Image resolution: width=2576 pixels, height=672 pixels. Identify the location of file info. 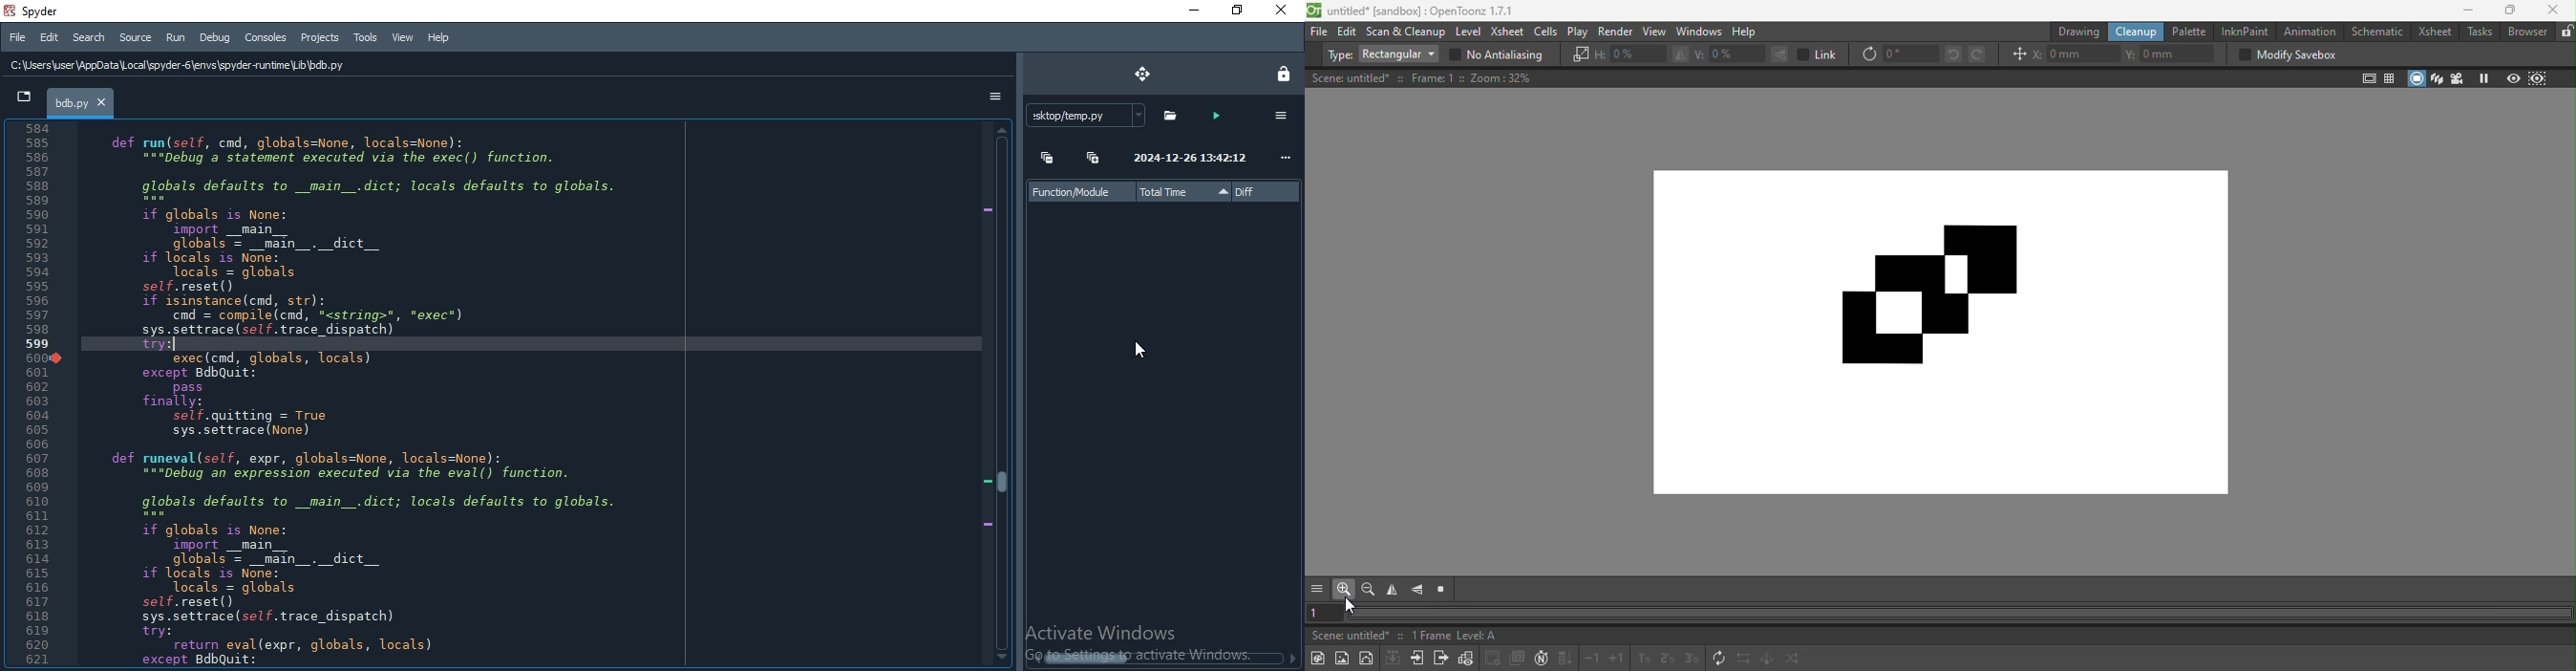
(1167, 410).